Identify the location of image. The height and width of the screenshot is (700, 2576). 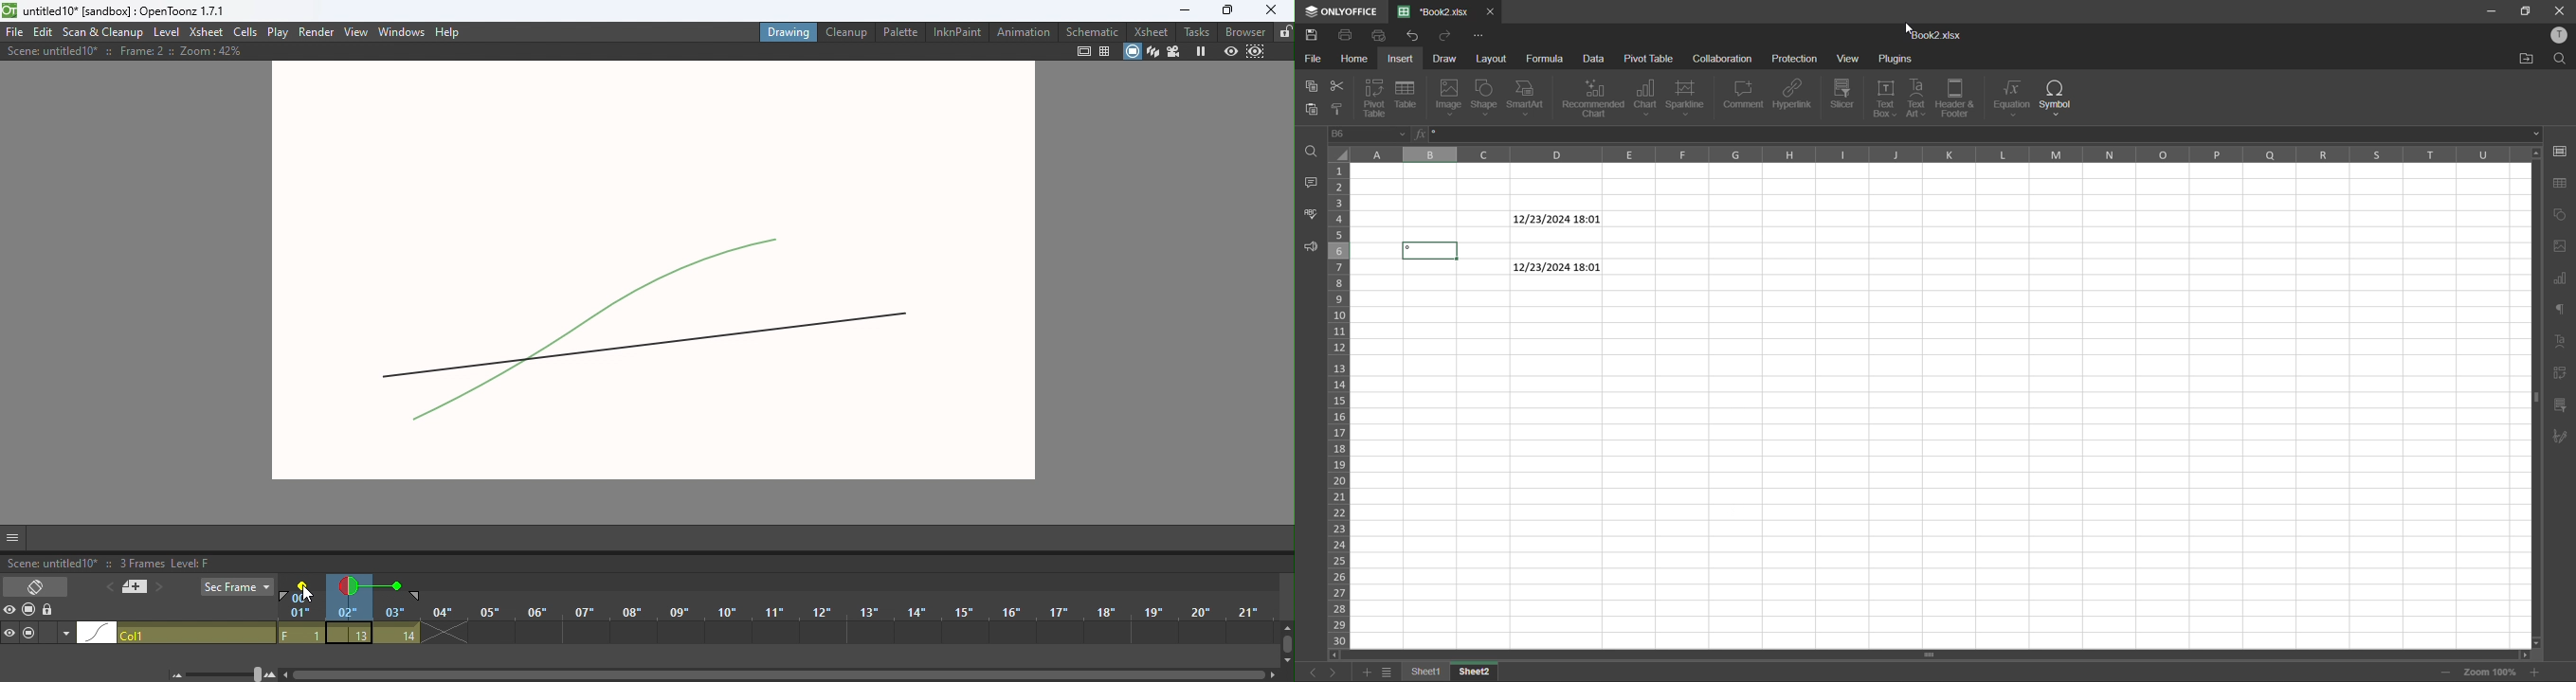
(1450, 98).